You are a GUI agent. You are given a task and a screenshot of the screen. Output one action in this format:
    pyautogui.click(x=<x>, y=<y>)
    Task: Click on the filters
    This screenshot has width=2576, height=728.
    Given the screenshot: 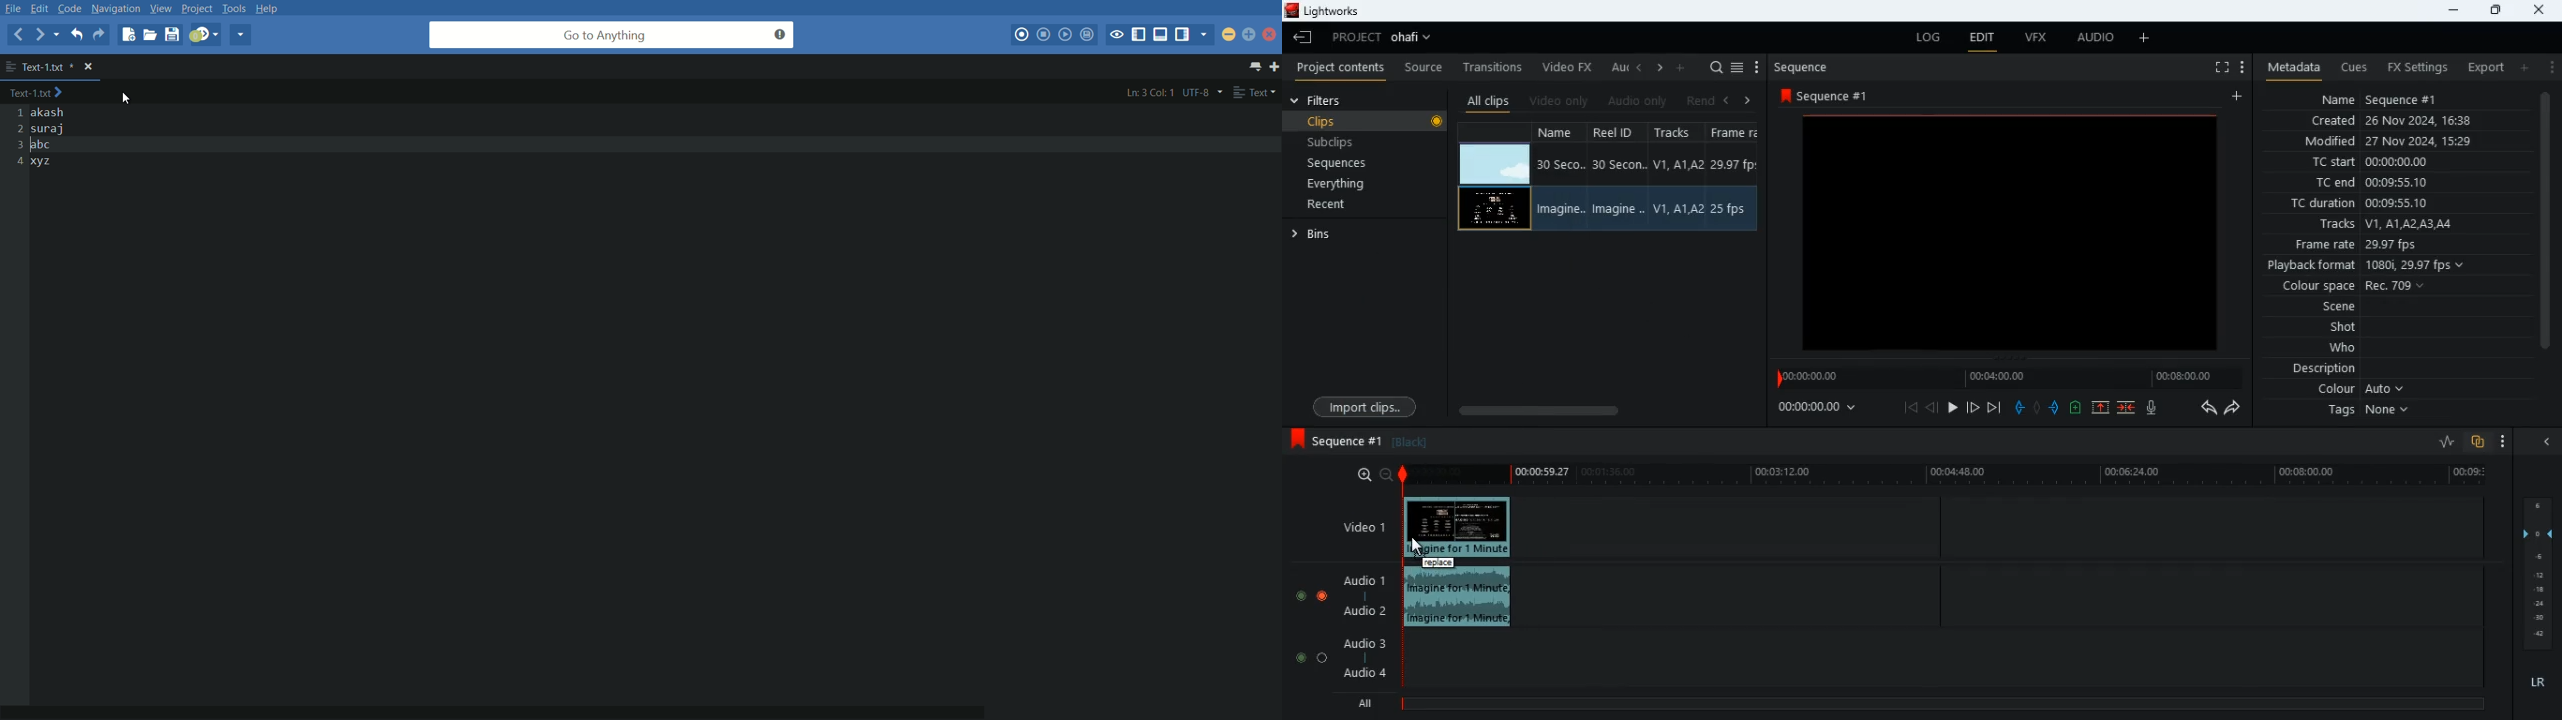 What is the action you would take?
    pyautogui.click(x=1320, y=100)
    